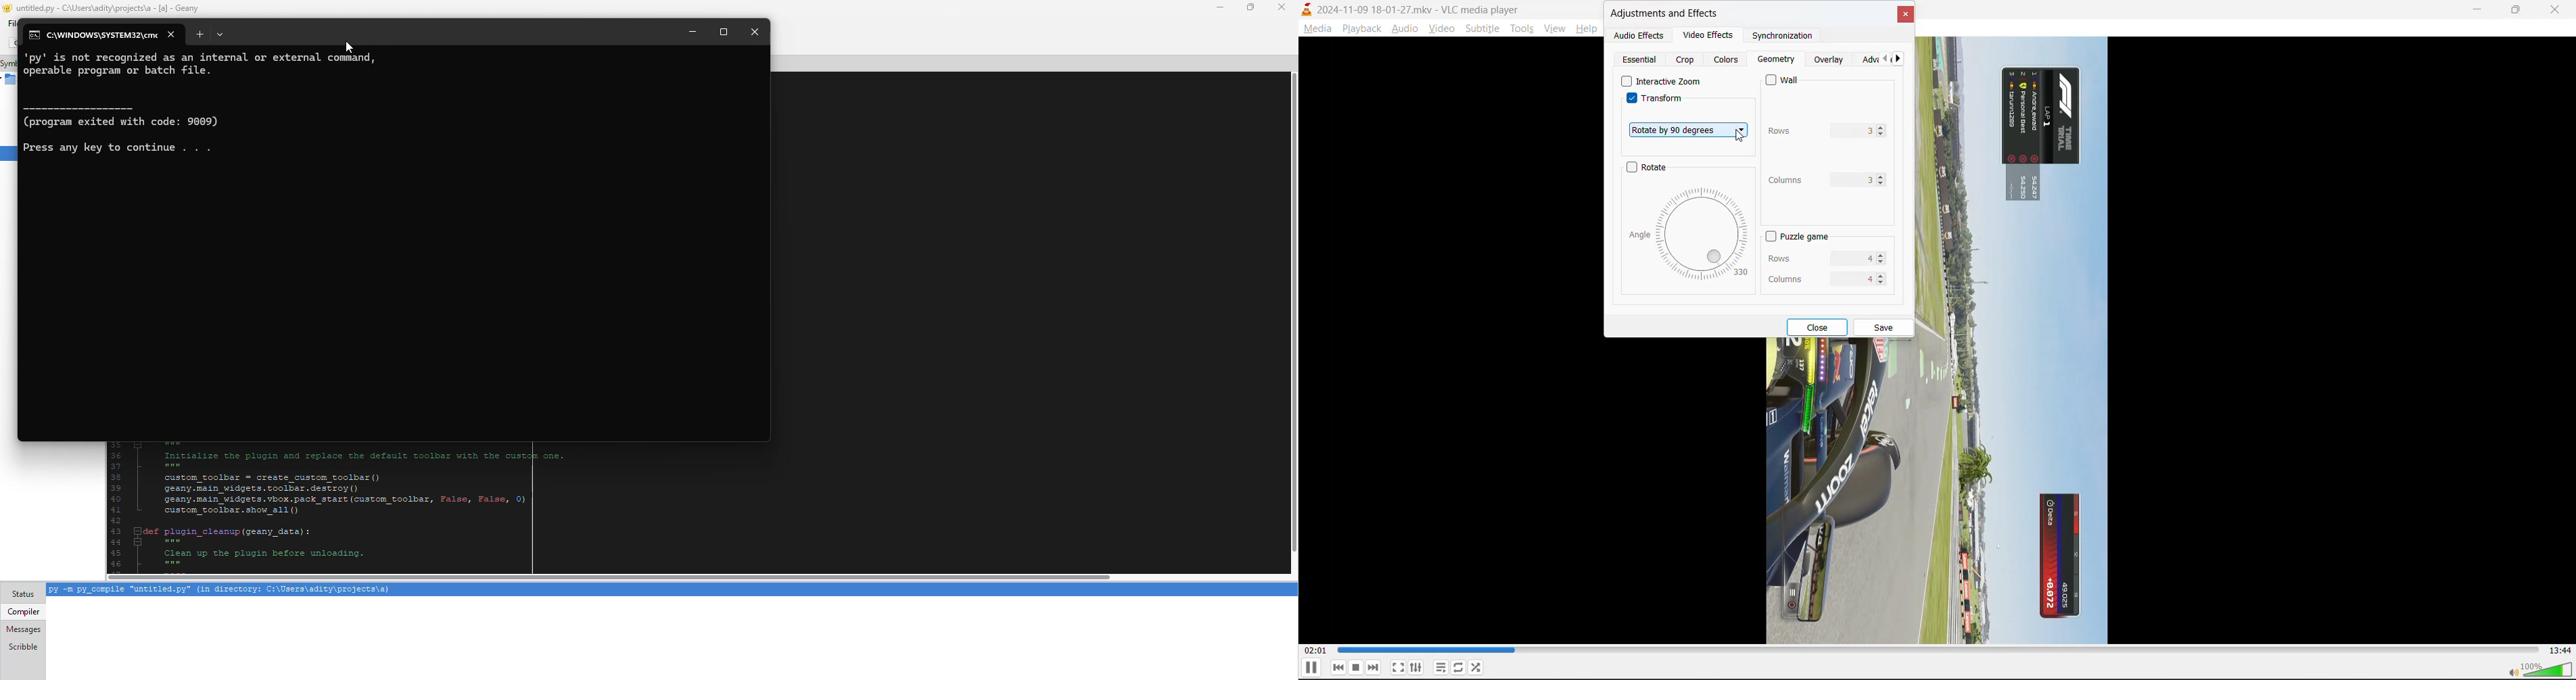 The width and height of the screenshot is (2576, 700). I want to click on Geometry, so click(1776, 60).